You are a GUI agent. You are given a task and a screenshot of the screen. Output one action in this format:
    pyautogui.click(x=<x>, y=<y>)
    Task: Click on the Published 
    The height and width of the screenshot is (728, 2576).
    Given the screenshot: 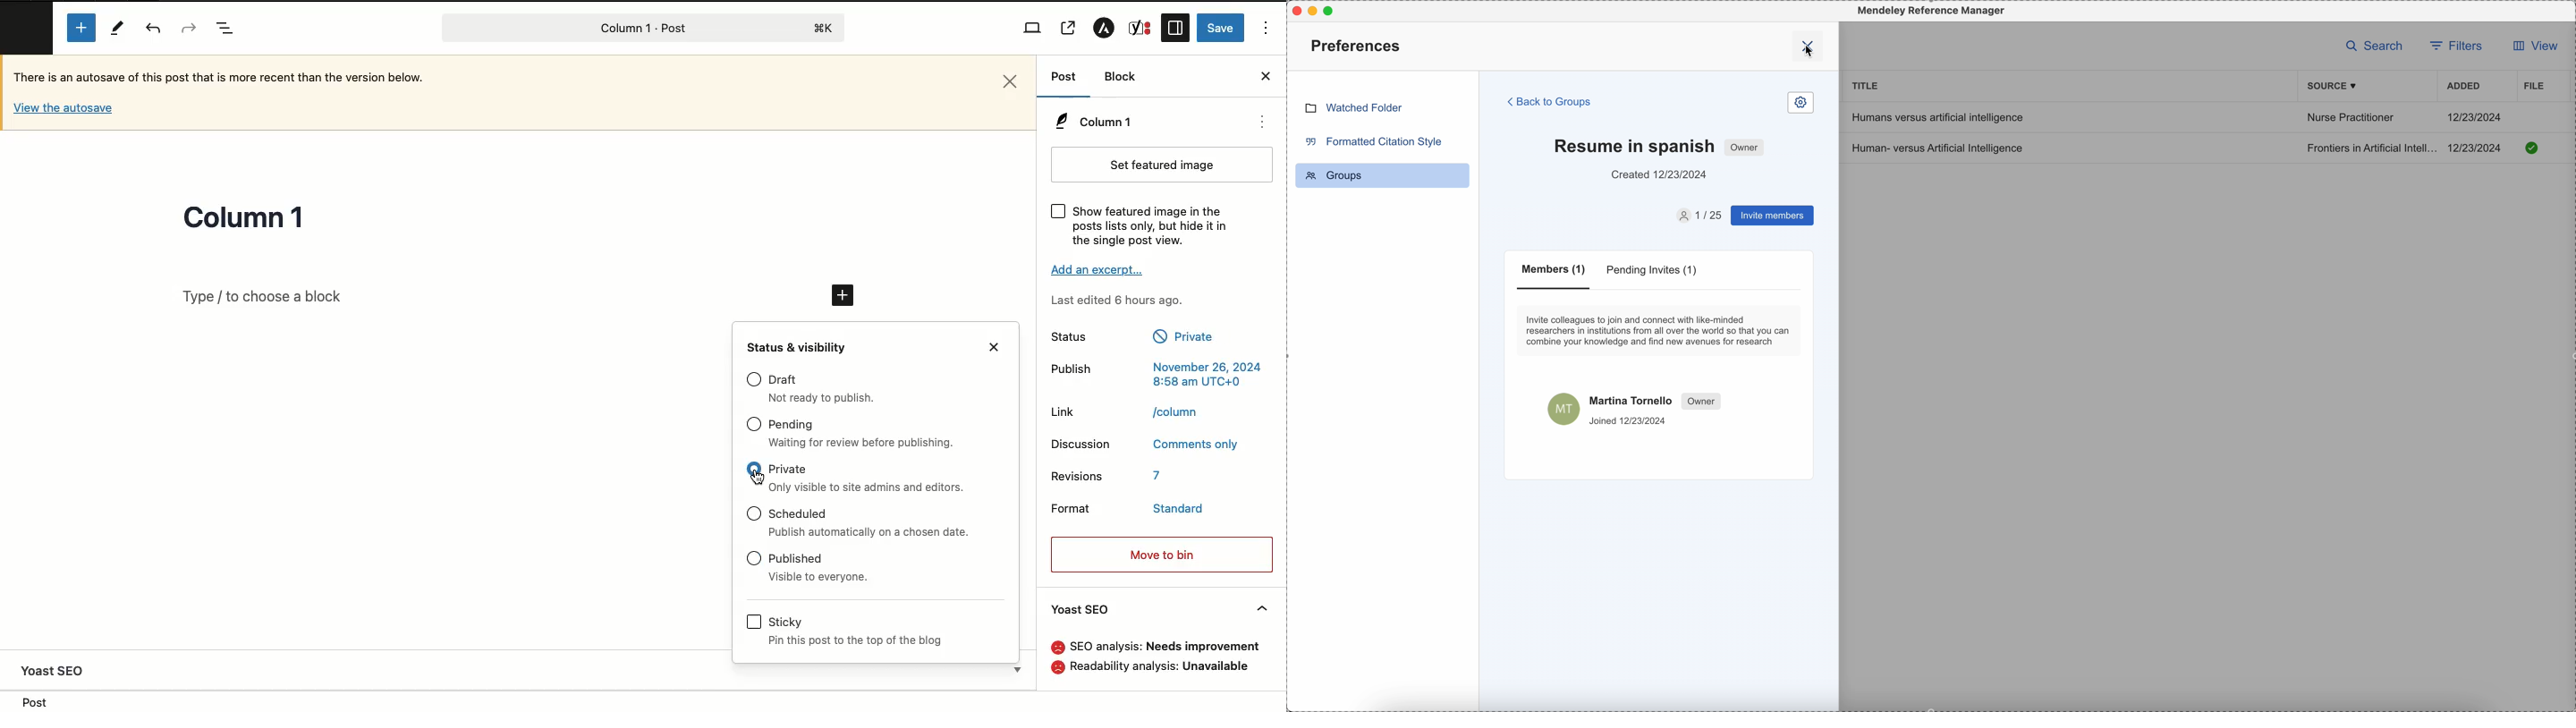 What is the action you would take?
    pyautogui.click(x=1193, y=338)
    